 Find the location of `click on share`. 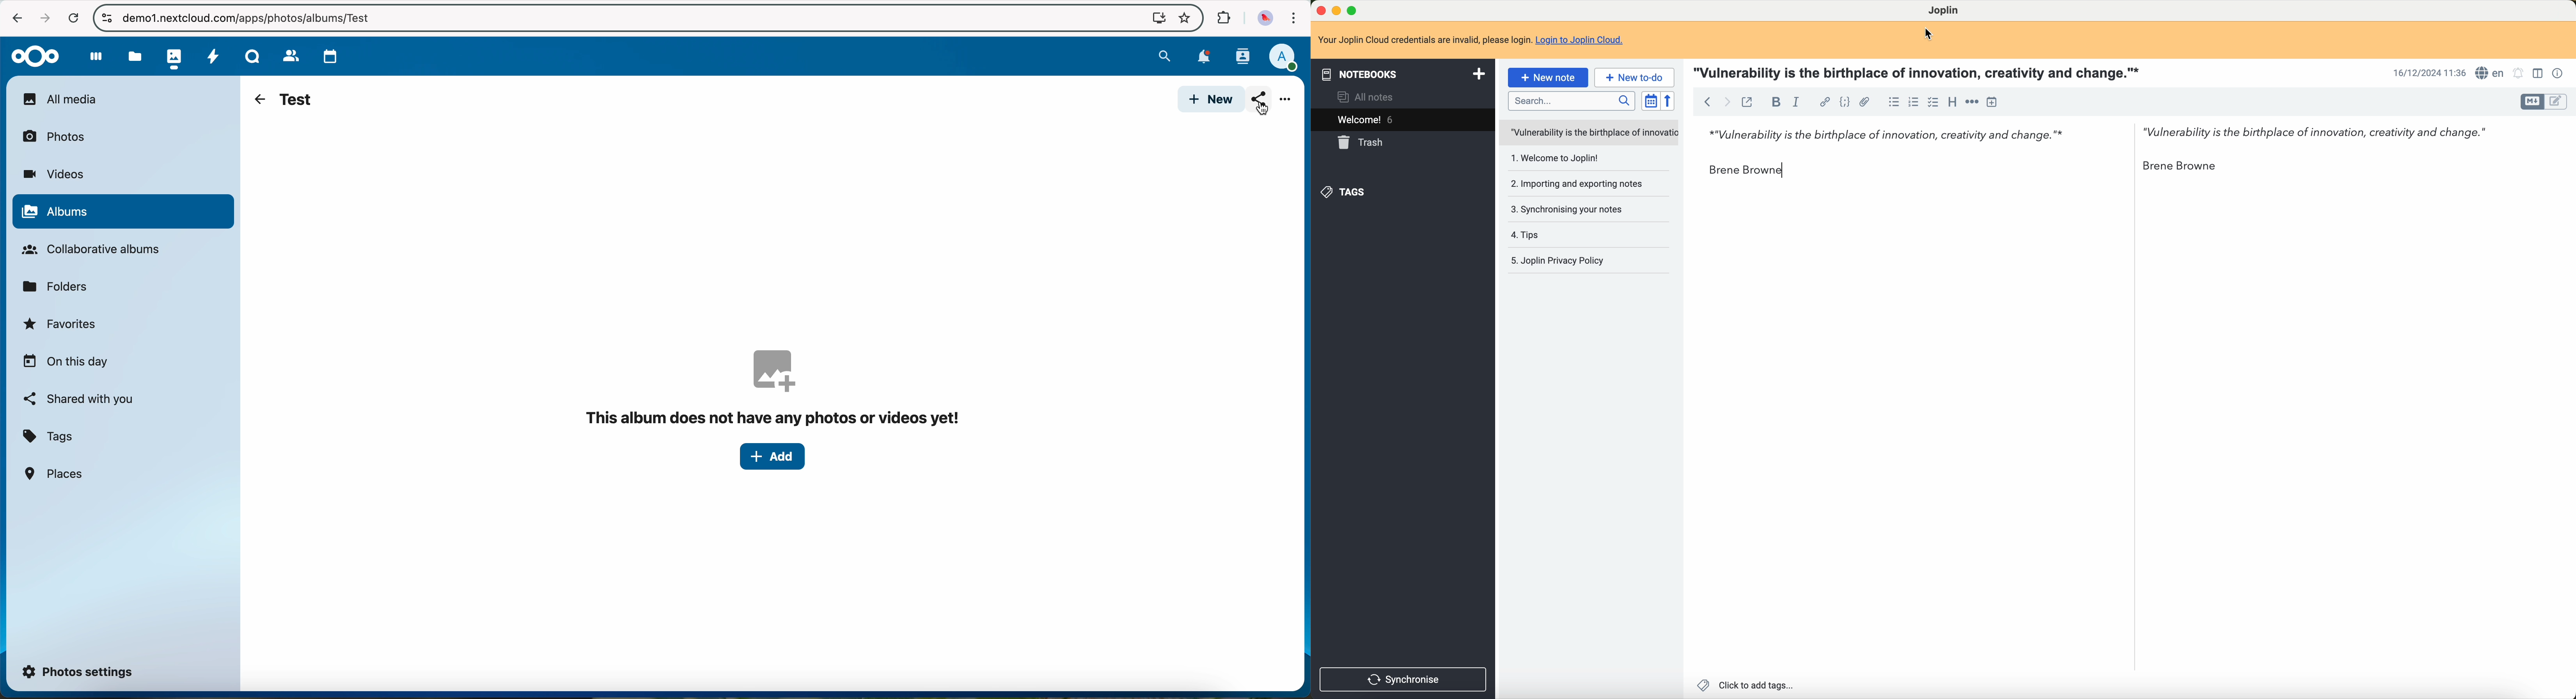

click on share is located at coordinates (1261, 103).